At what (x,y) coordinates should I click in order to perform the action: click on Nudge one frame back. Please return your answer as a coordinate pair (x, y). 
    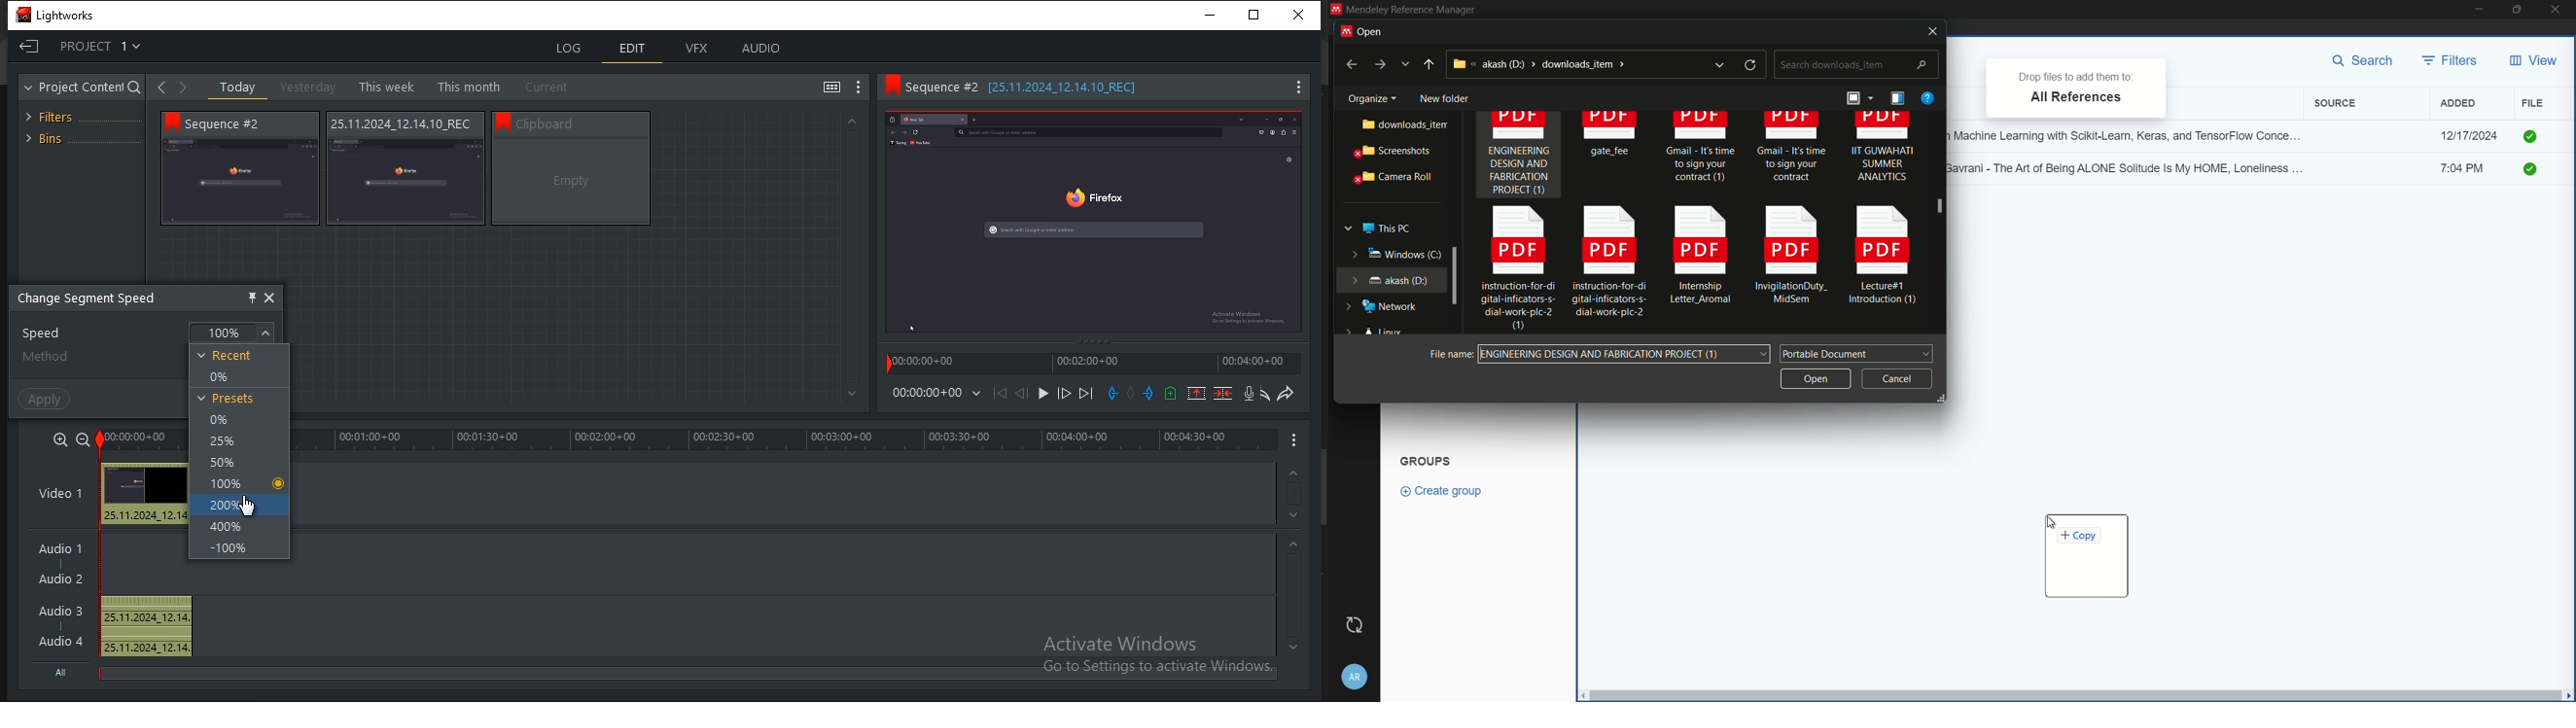
    Looking at the image, I should click on (1022, 394).